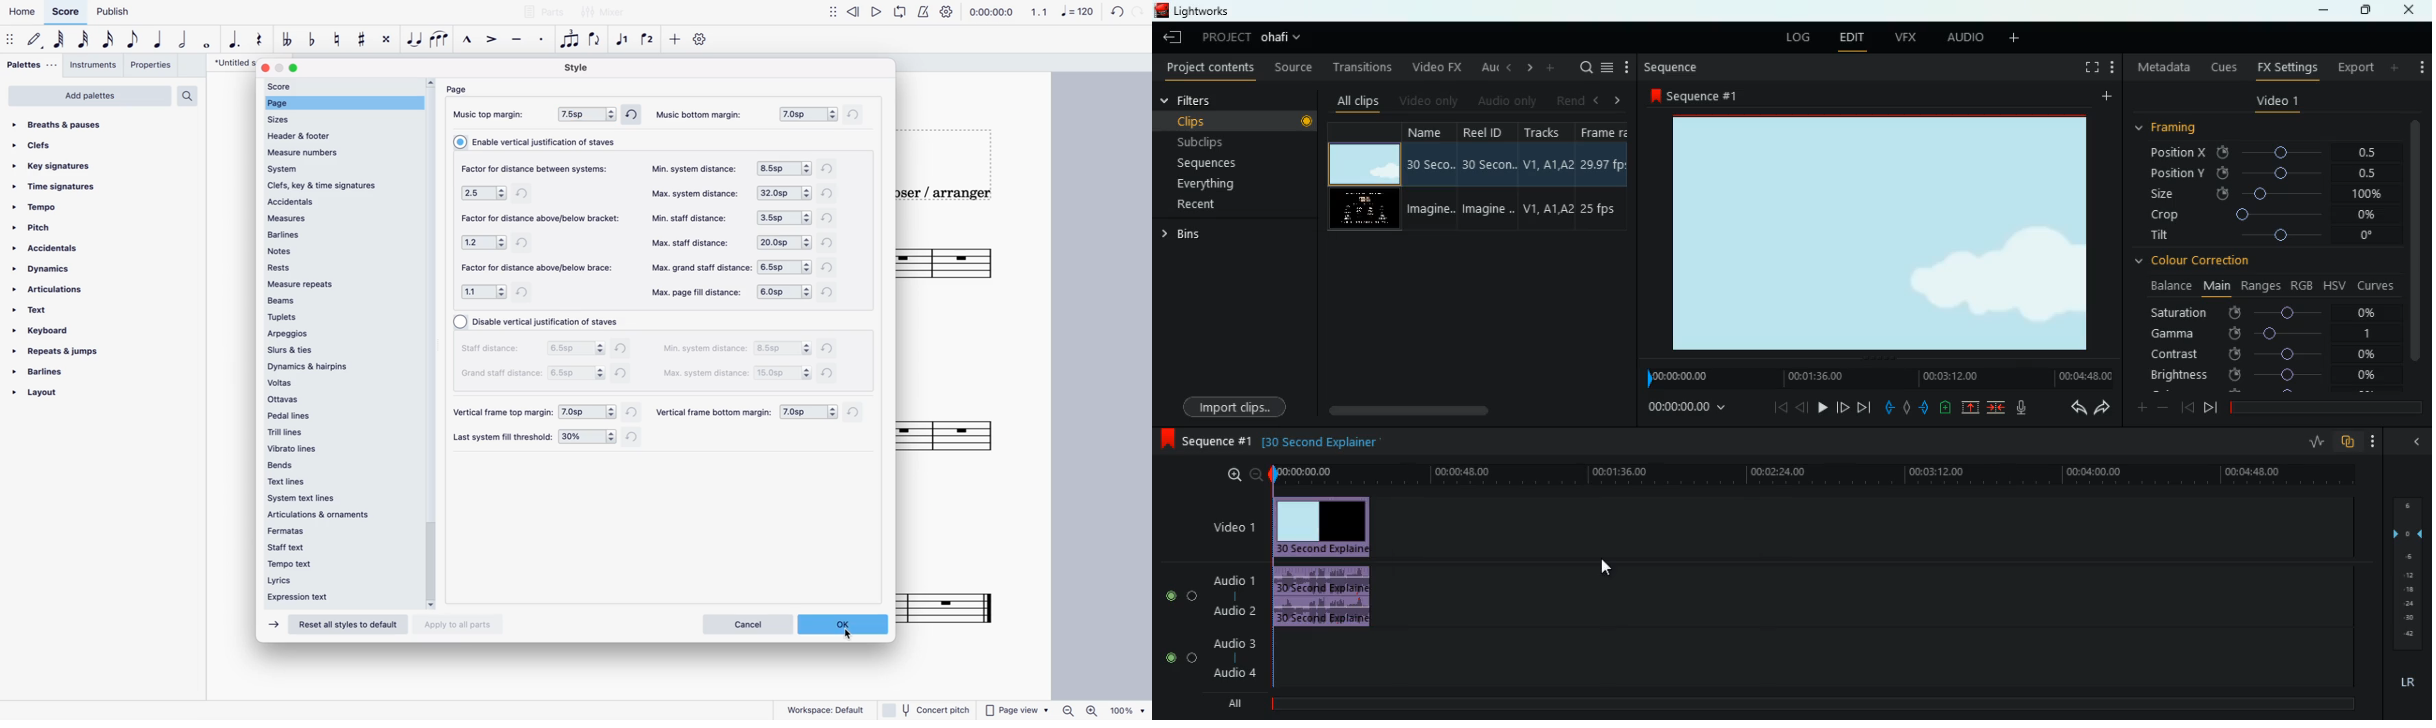  Describe the element at coordinates (1095, 709) in the screenshot. I see `zoom in` at that location.